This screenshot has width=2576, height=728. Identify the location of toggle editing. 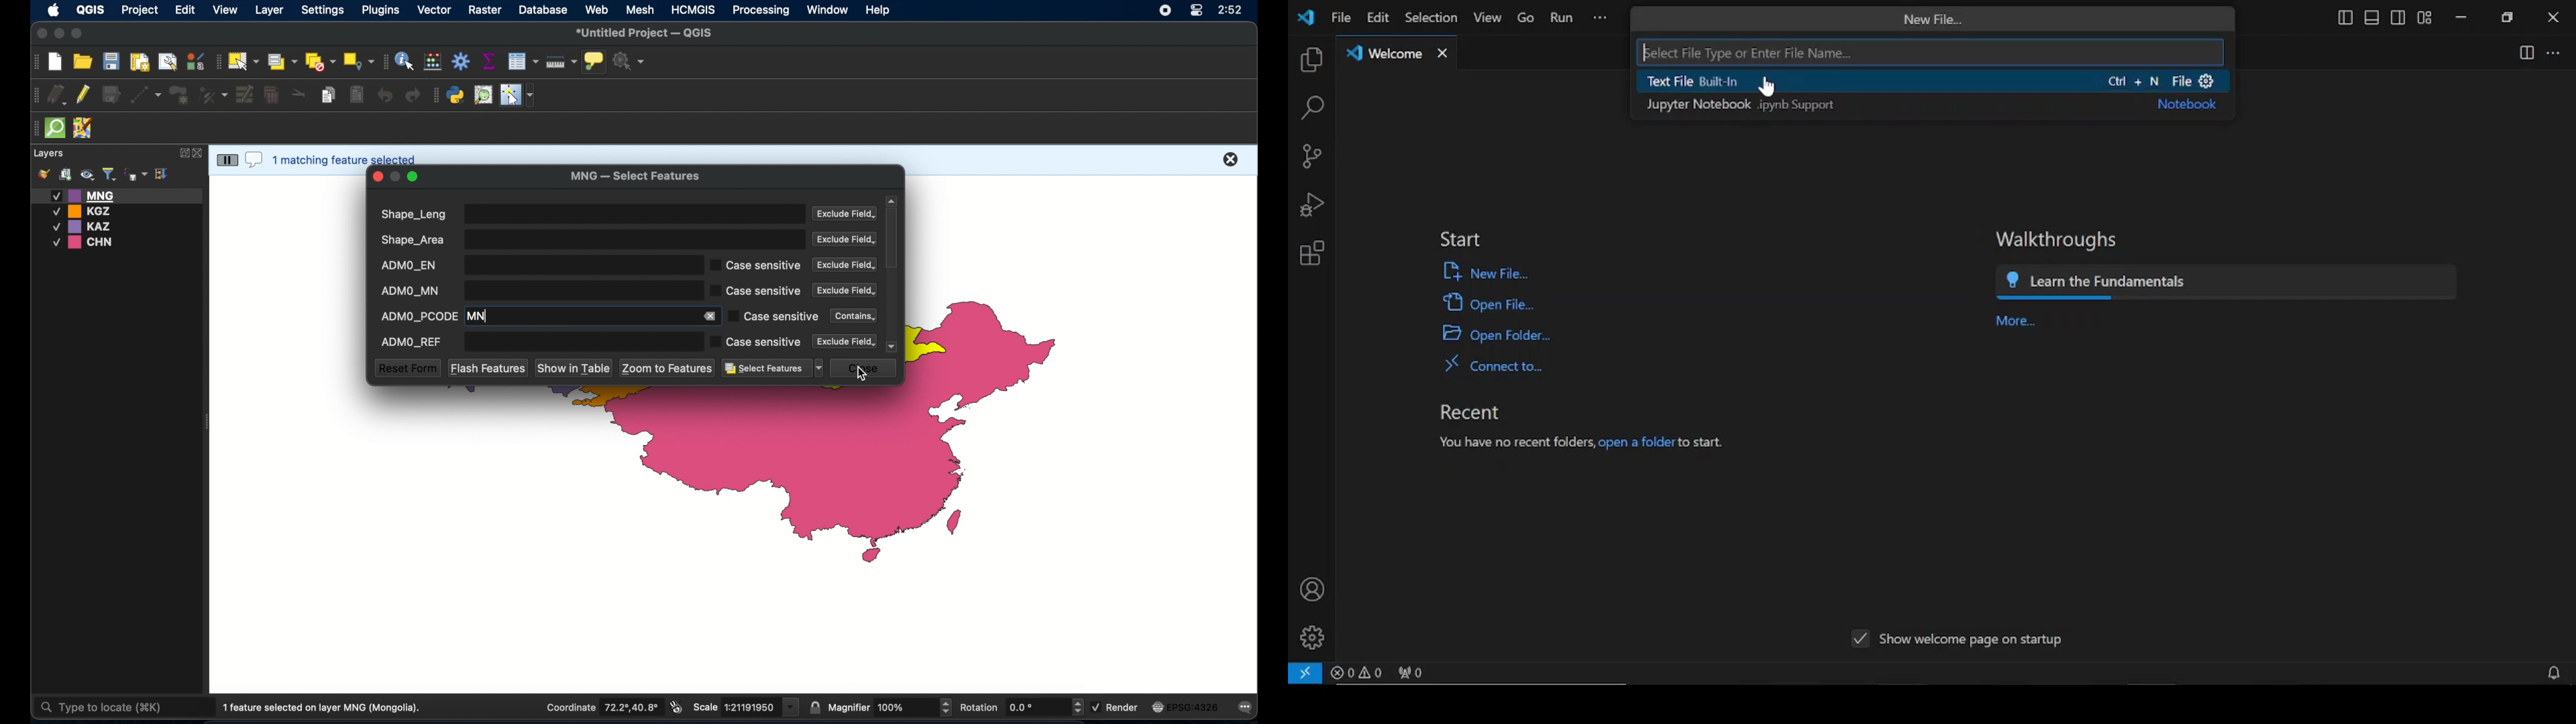
(85, 95).